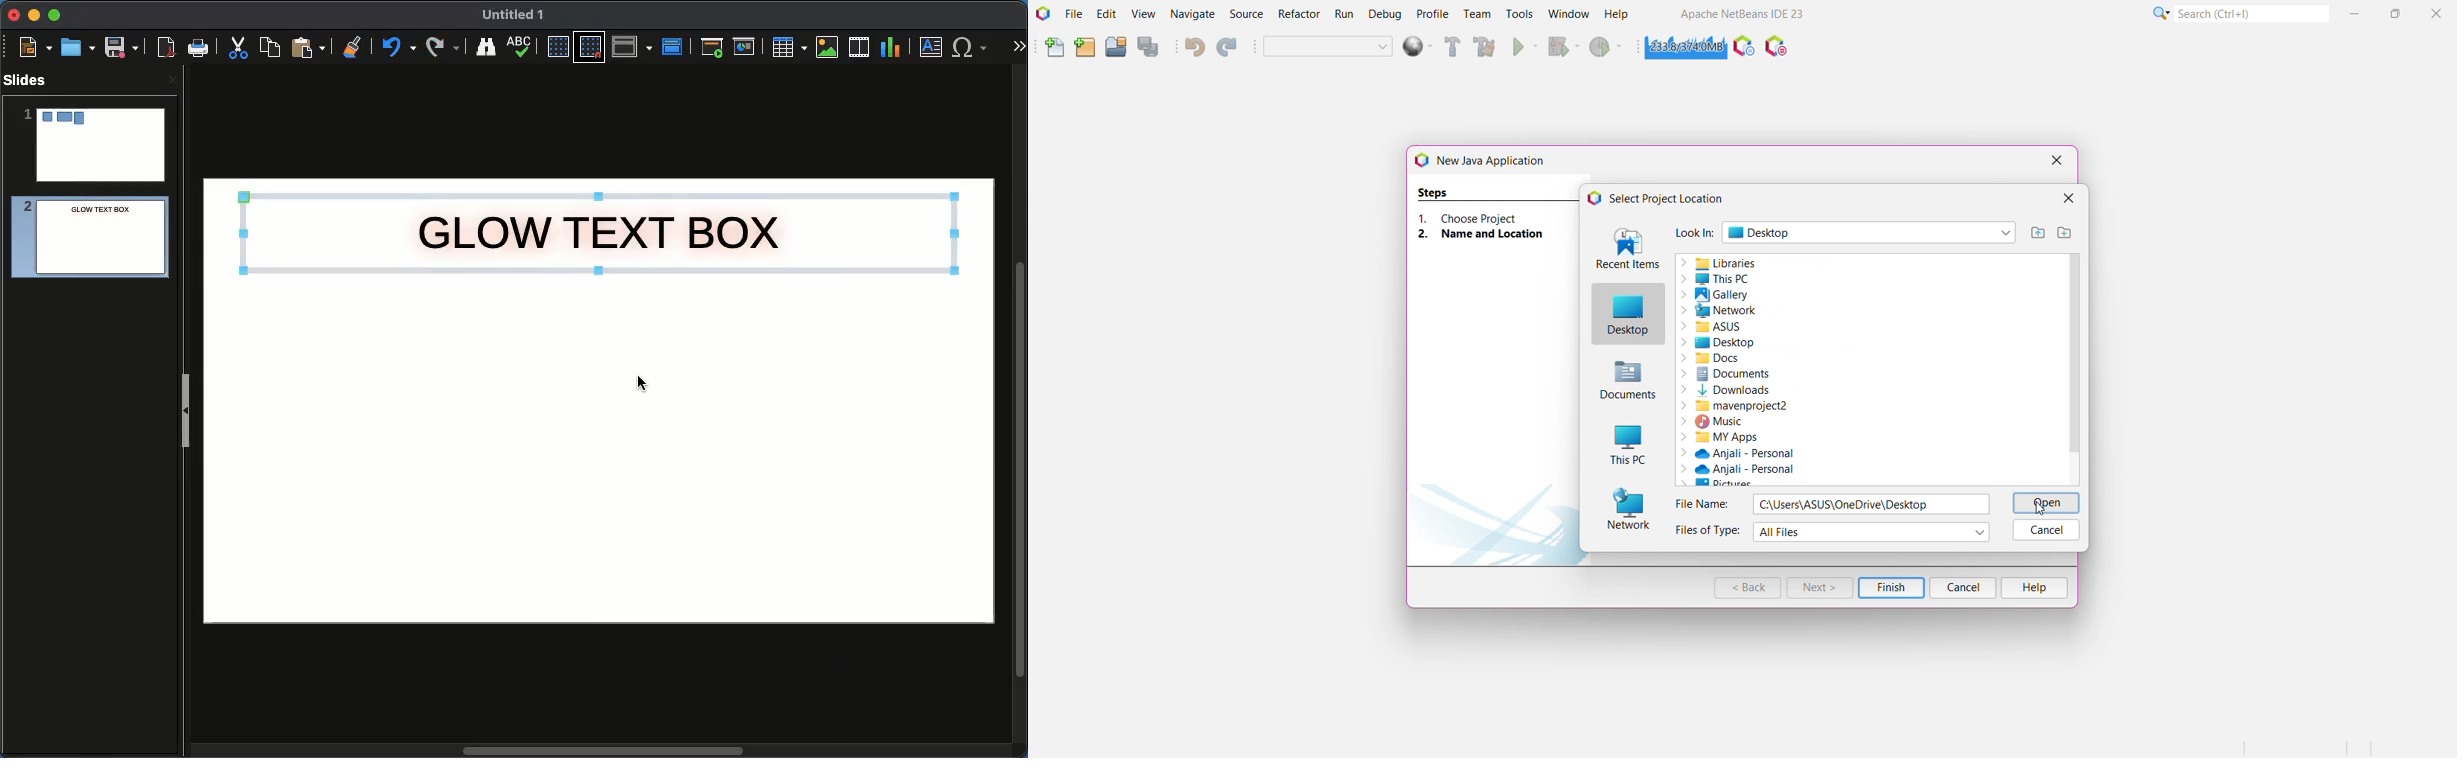 Image resolution: width=2464 pixels, height=784 pixels. What do you see at coordinates (123, 46) in the screenshot?
I see `Save` at bounding box center [123, 46].